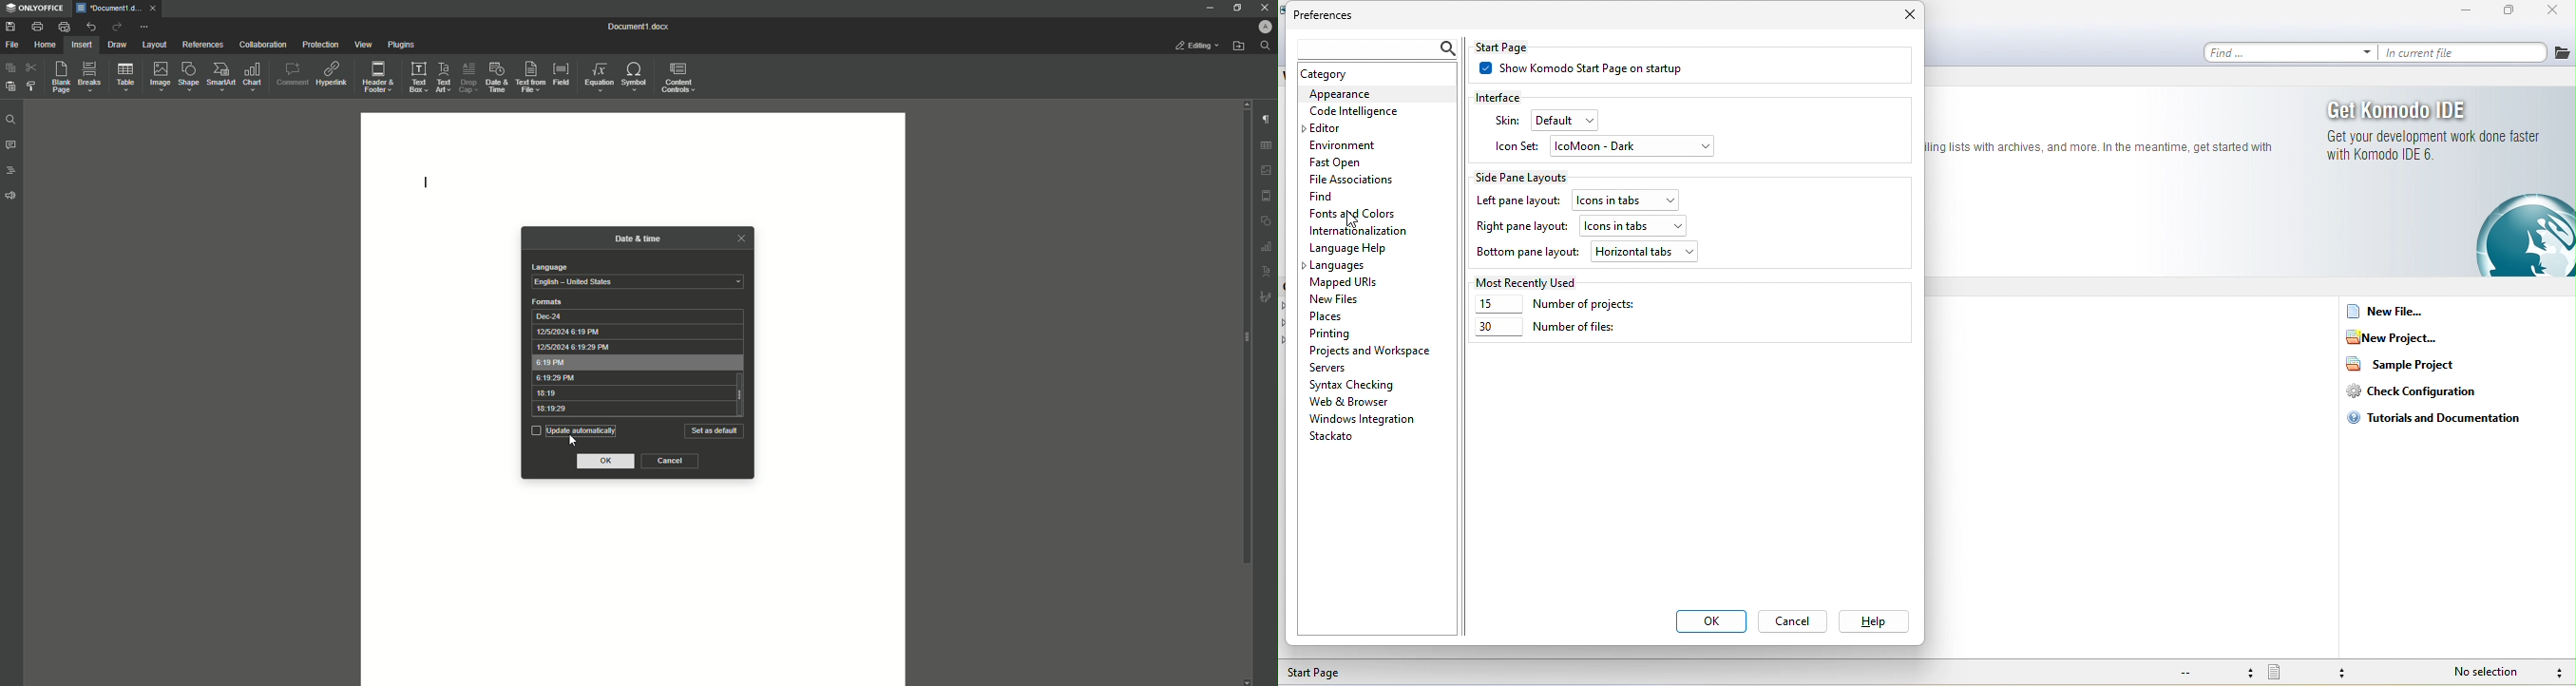 The image size is (2576, 700). What do you see at coordinates (495, 76) in the screenshot?
I see `Date and Time` at bounding box center [495, 76].